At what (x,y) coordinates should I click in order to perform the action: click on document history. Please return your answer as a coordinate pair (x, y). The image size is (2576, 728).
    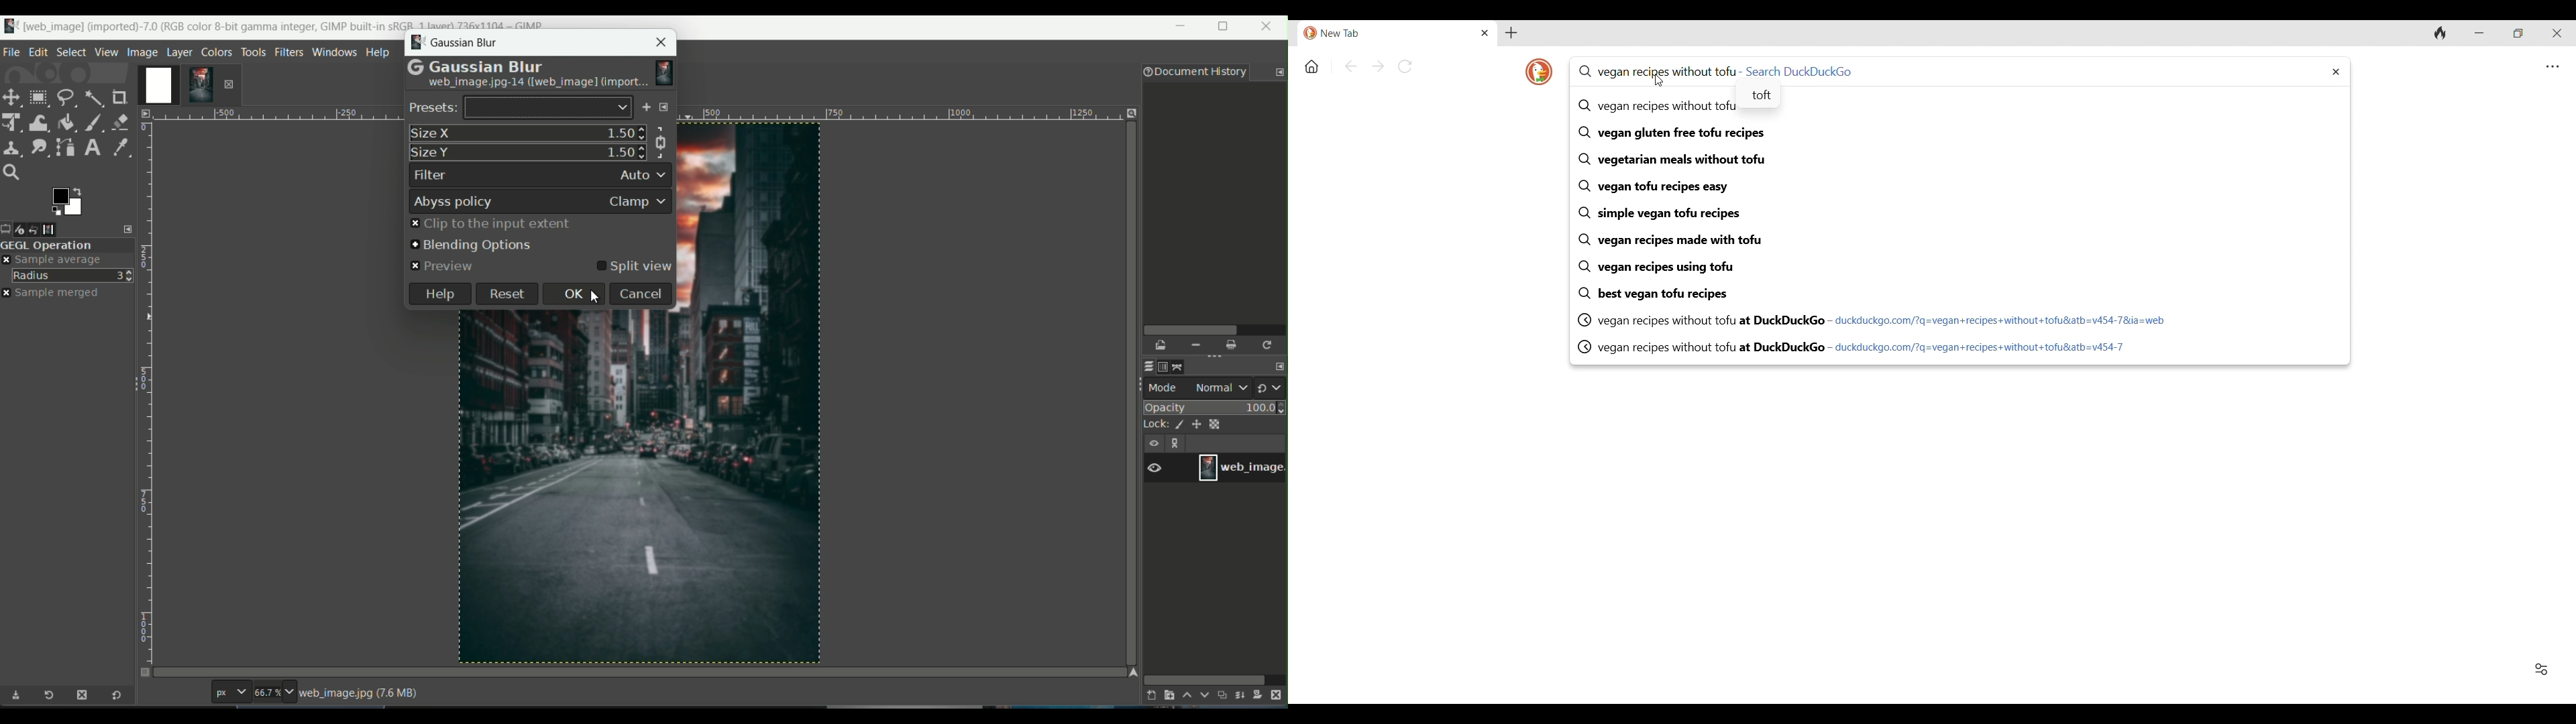
    Looking at the image, I should click on (1192, 73).